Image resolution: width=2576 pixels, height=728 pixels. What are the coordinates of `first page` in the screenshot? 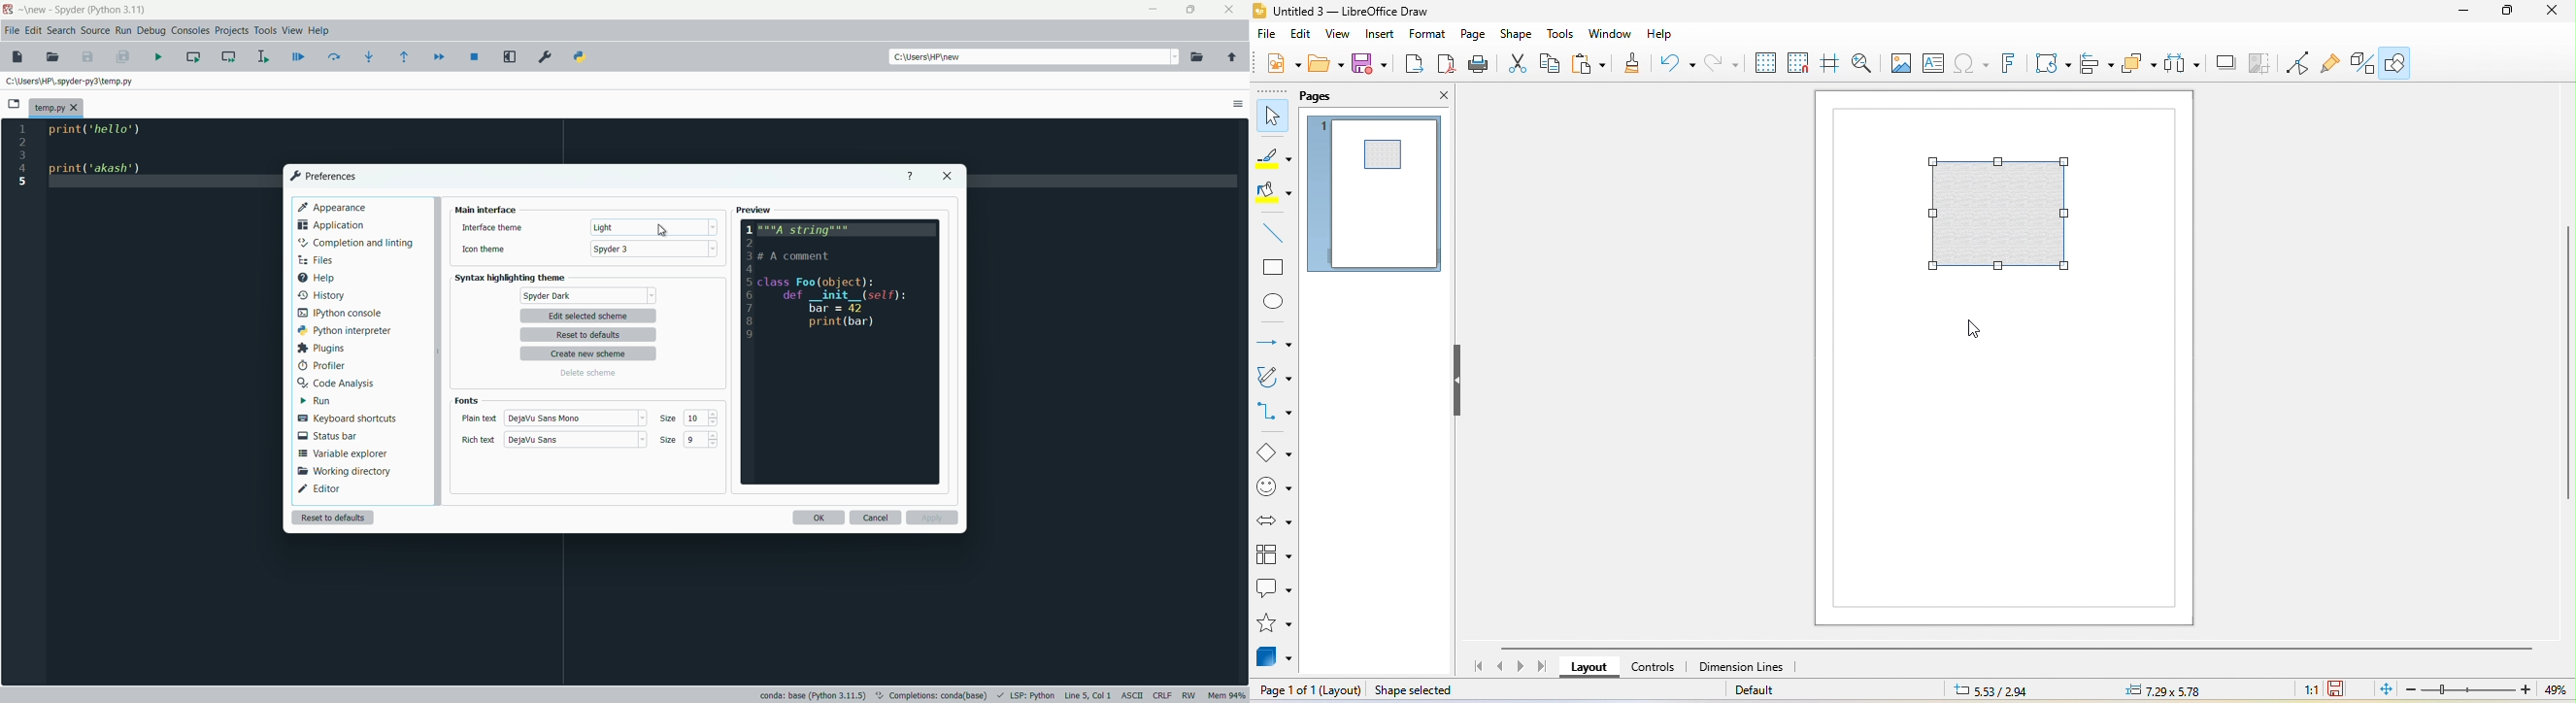 It's located at (1475, 666).